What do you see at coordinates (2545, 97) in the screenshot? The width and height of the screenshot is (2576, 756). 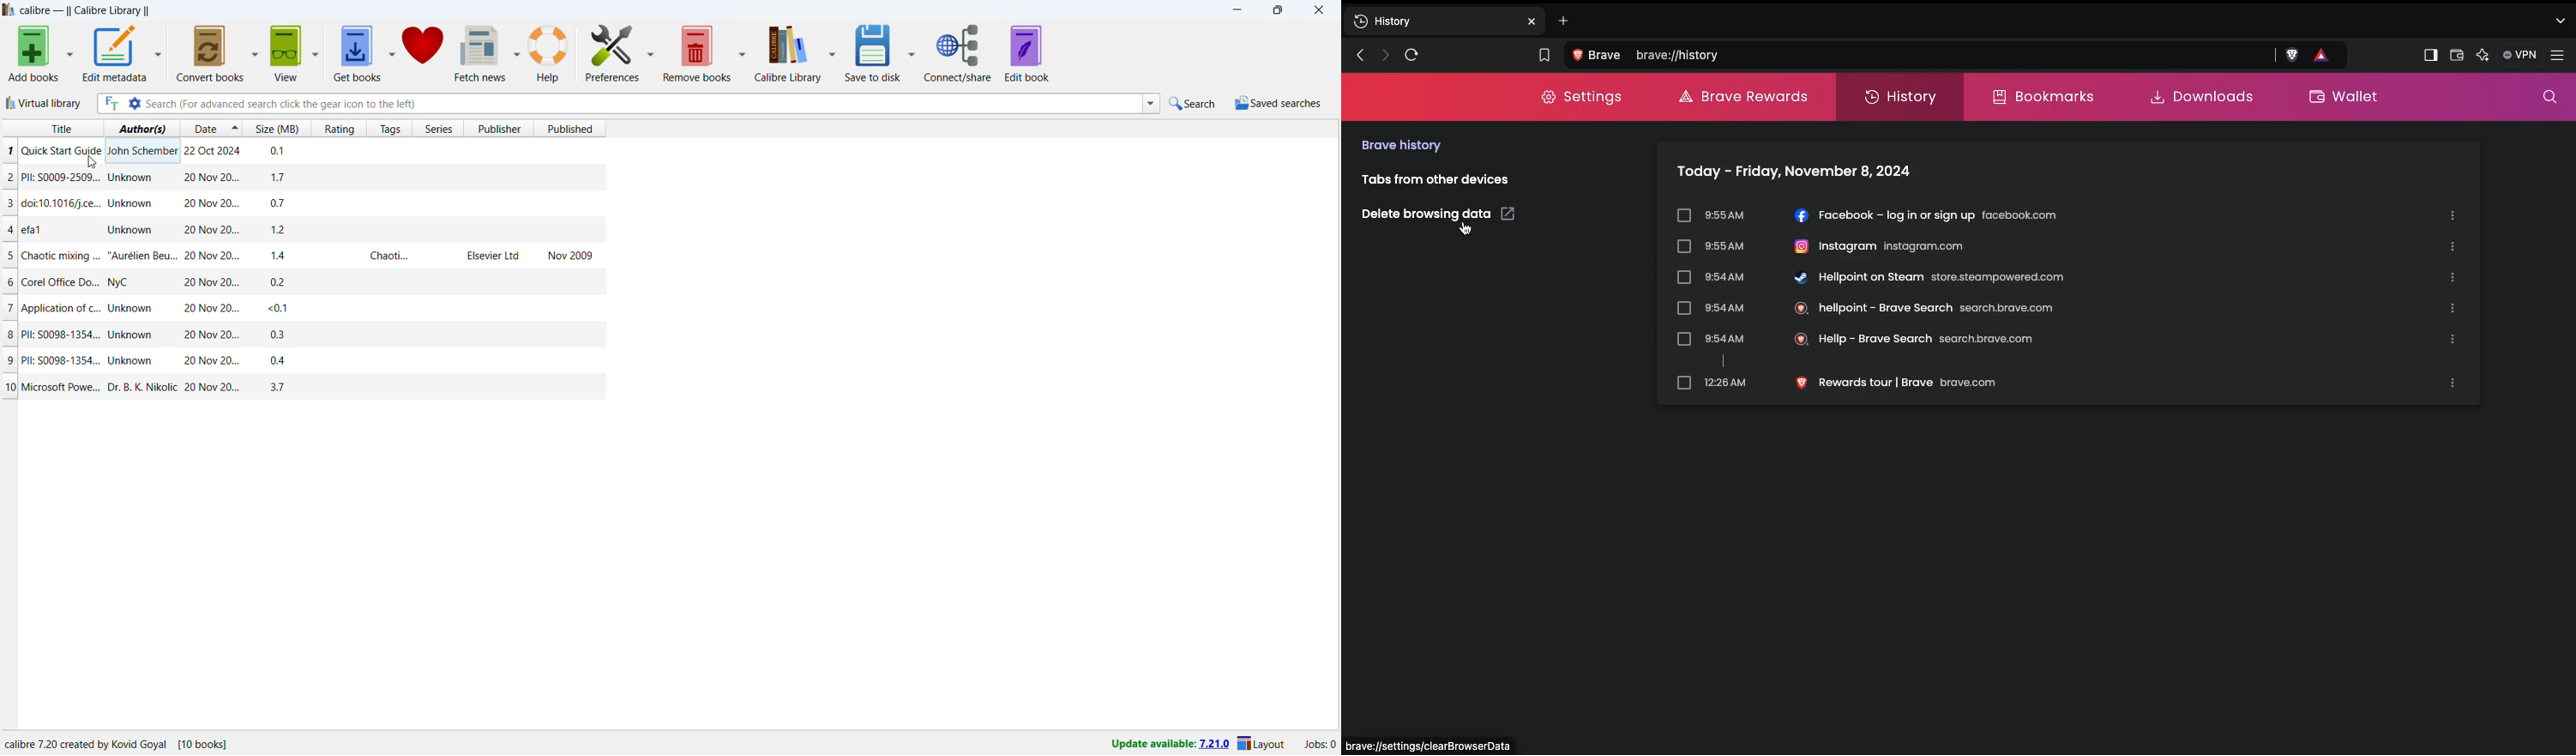 I see `Search` at bounding box center [2545, 97].